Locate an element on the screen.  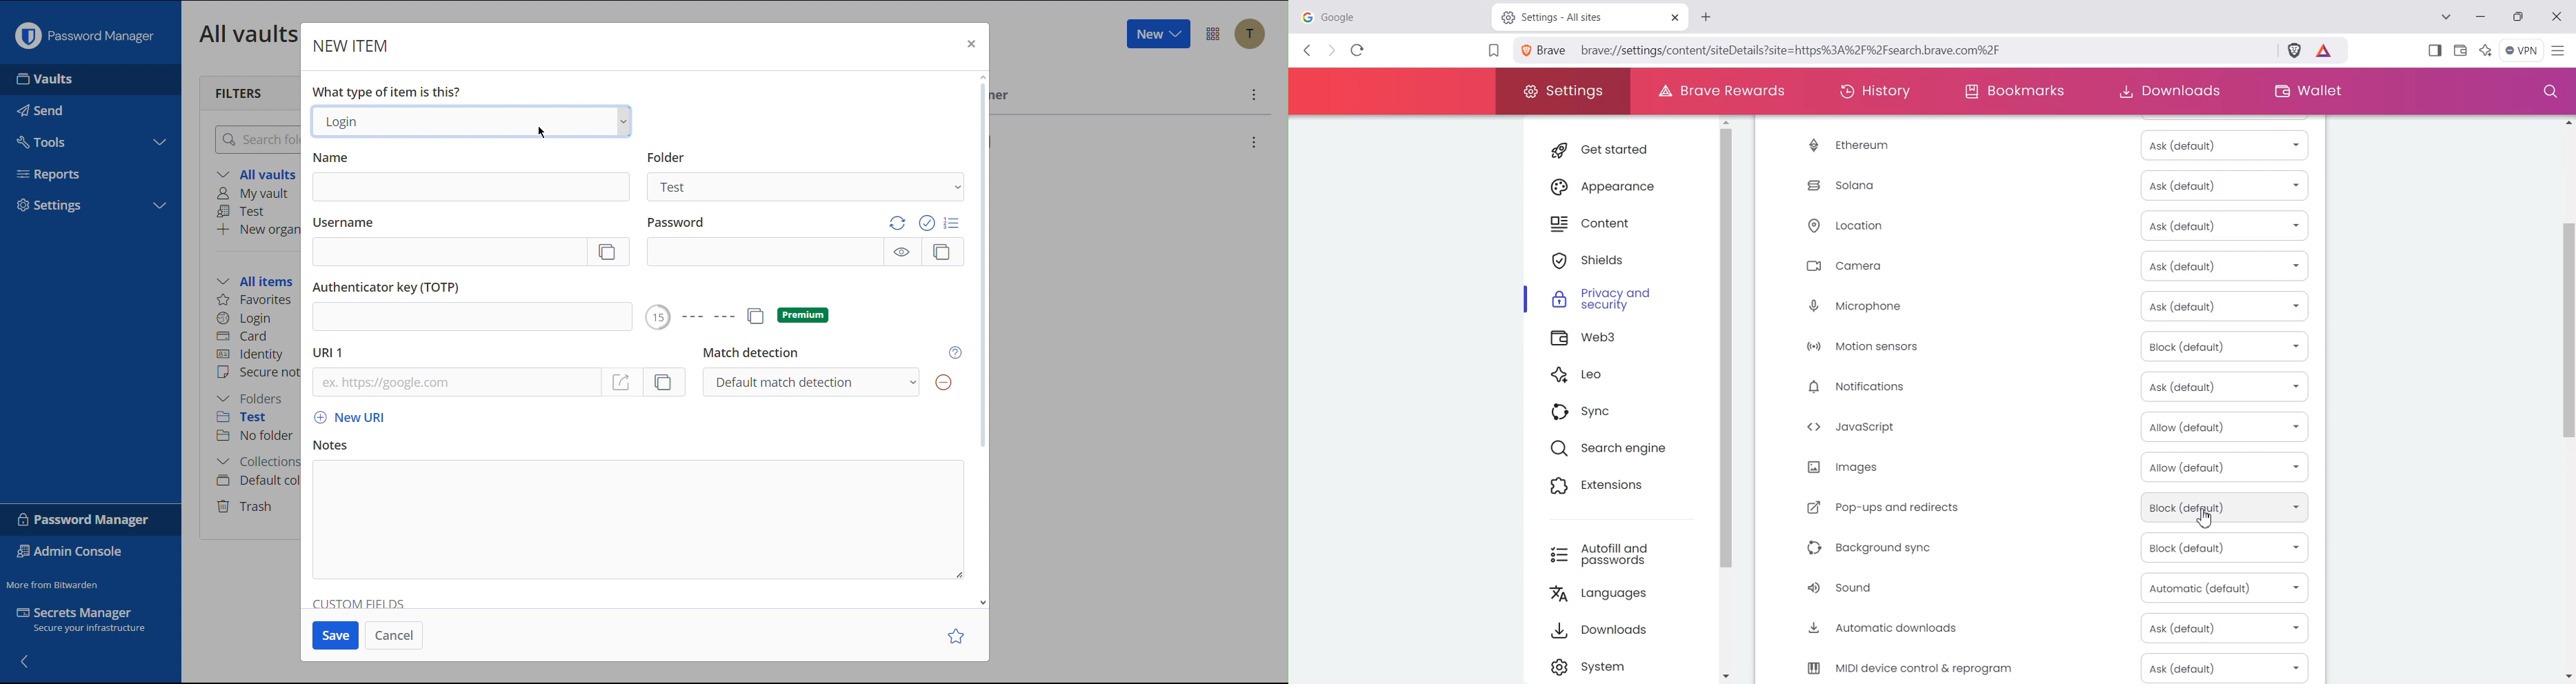
Default Match Detection is located at coordinates (810, 381).